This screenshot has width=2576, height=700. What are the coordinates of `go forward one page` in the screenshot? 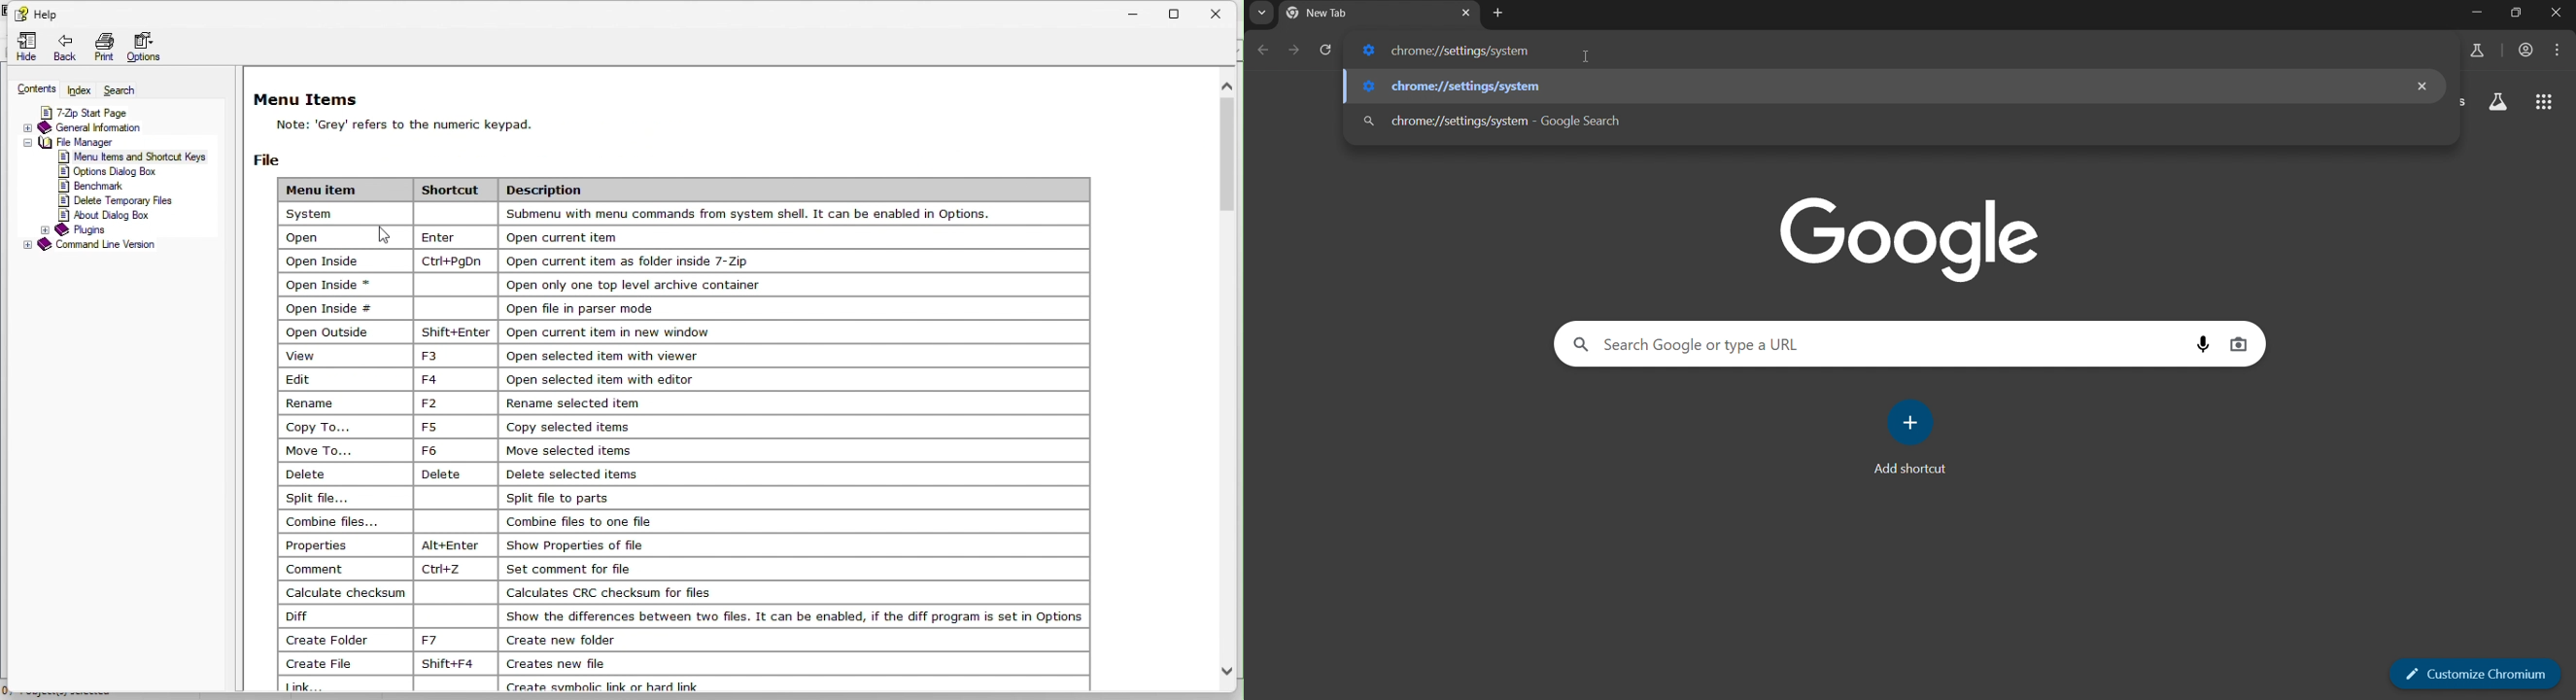 It's located at (1294, 51).